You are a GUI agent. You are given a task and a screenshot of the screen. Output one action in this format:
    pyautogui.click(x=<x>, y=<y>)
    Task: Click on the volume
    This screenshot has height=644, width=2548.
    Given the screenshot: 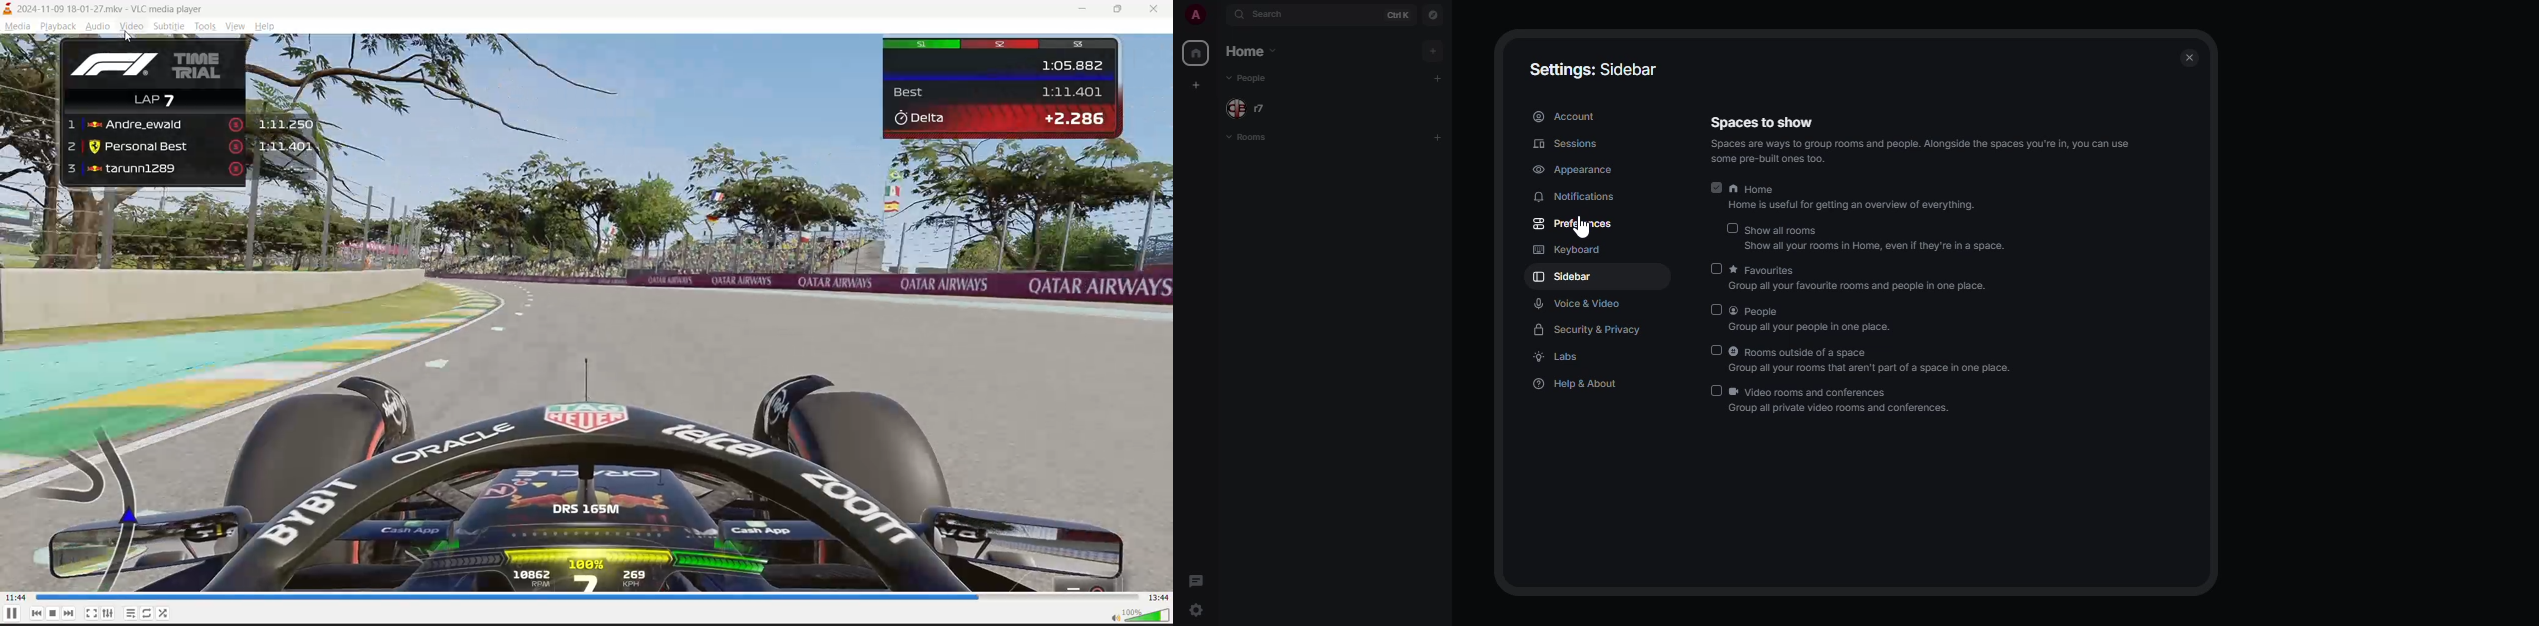 What is the action you would take?
    pyautogui.click(x=1134, y=616)
    